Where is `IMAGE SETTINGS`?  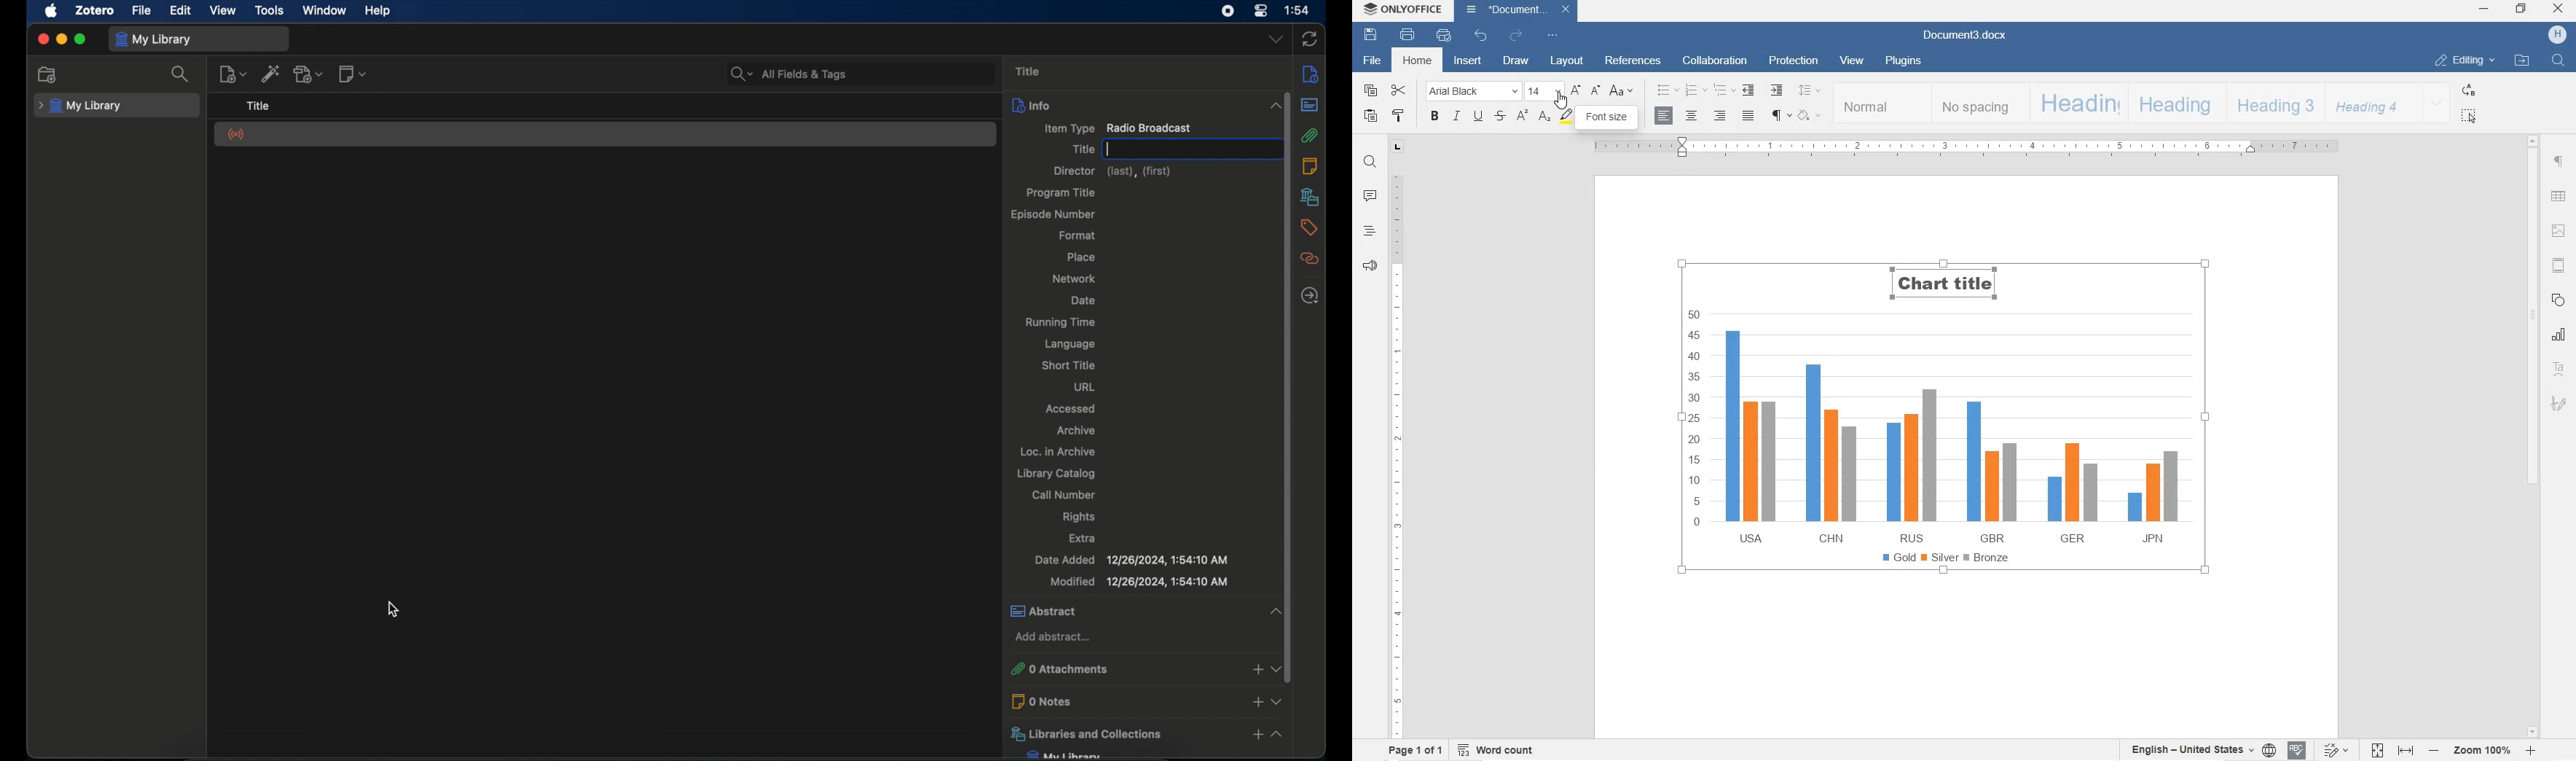
IMAGE SETTINGS is located at coordinates (2559, 230).